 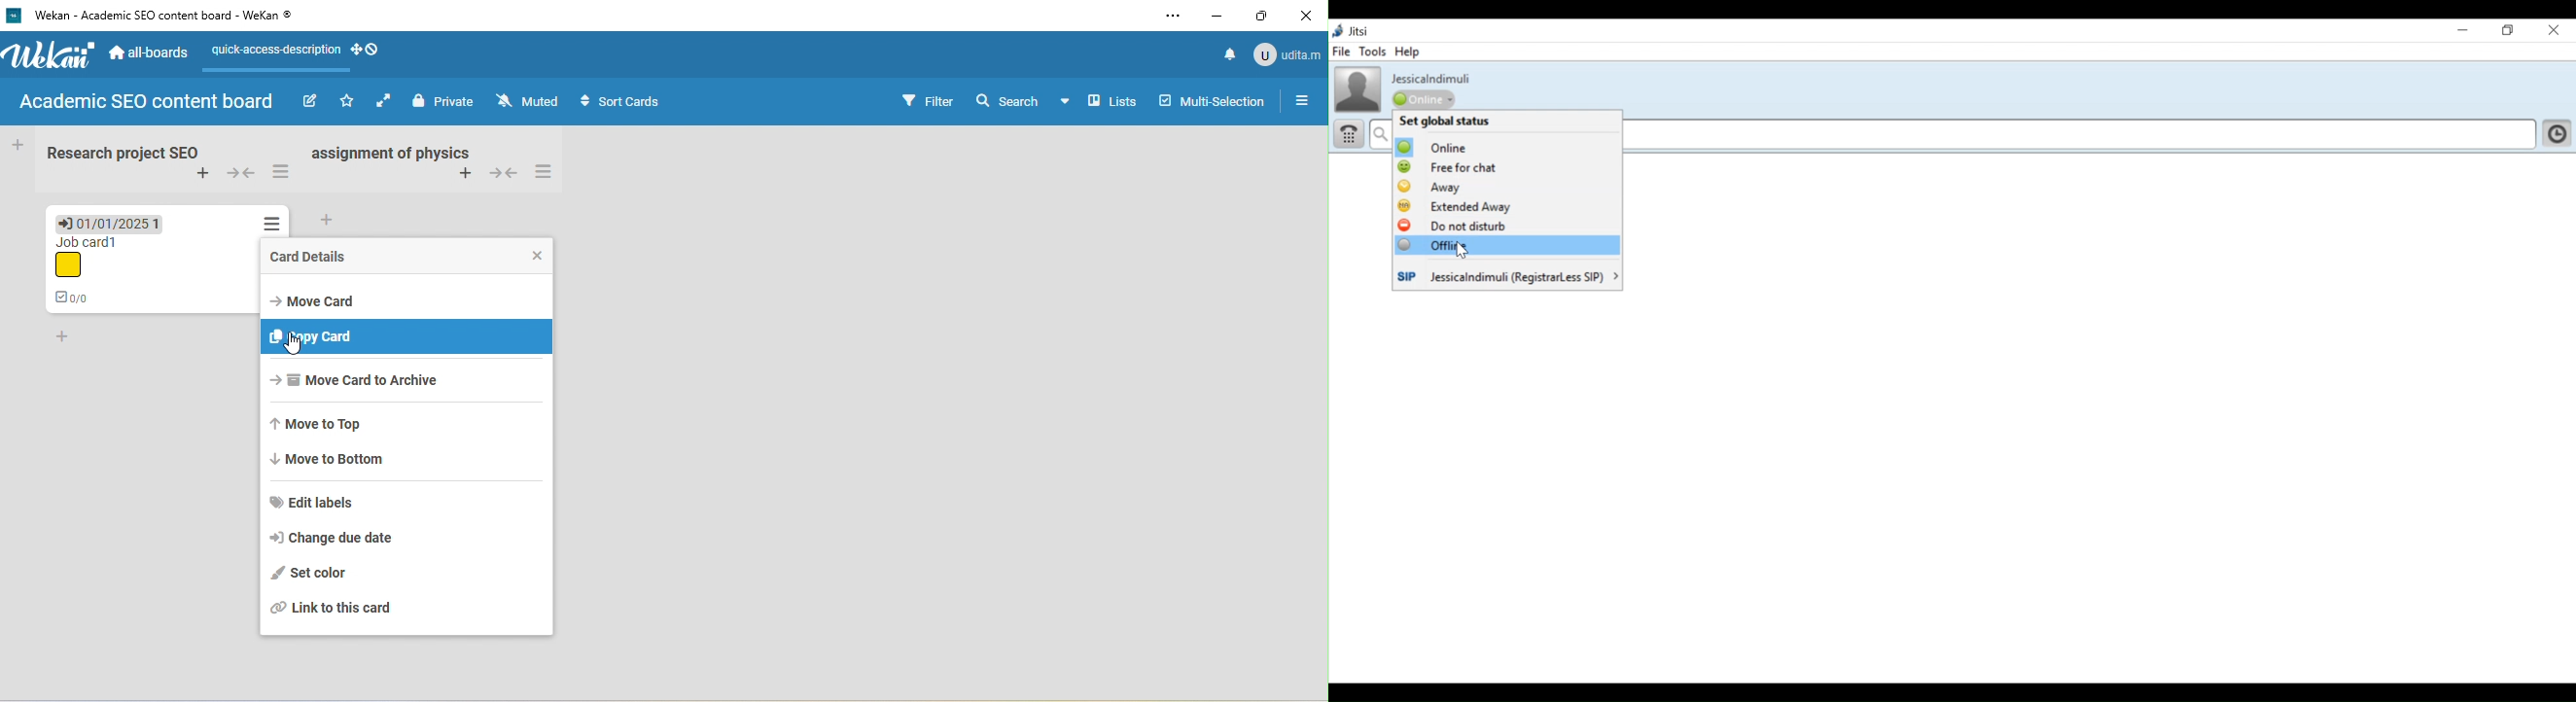 What do you see at coordinates (386, 101) in the screenshot?
I see `click to enable auto list width` at bounding box center [386, 101].